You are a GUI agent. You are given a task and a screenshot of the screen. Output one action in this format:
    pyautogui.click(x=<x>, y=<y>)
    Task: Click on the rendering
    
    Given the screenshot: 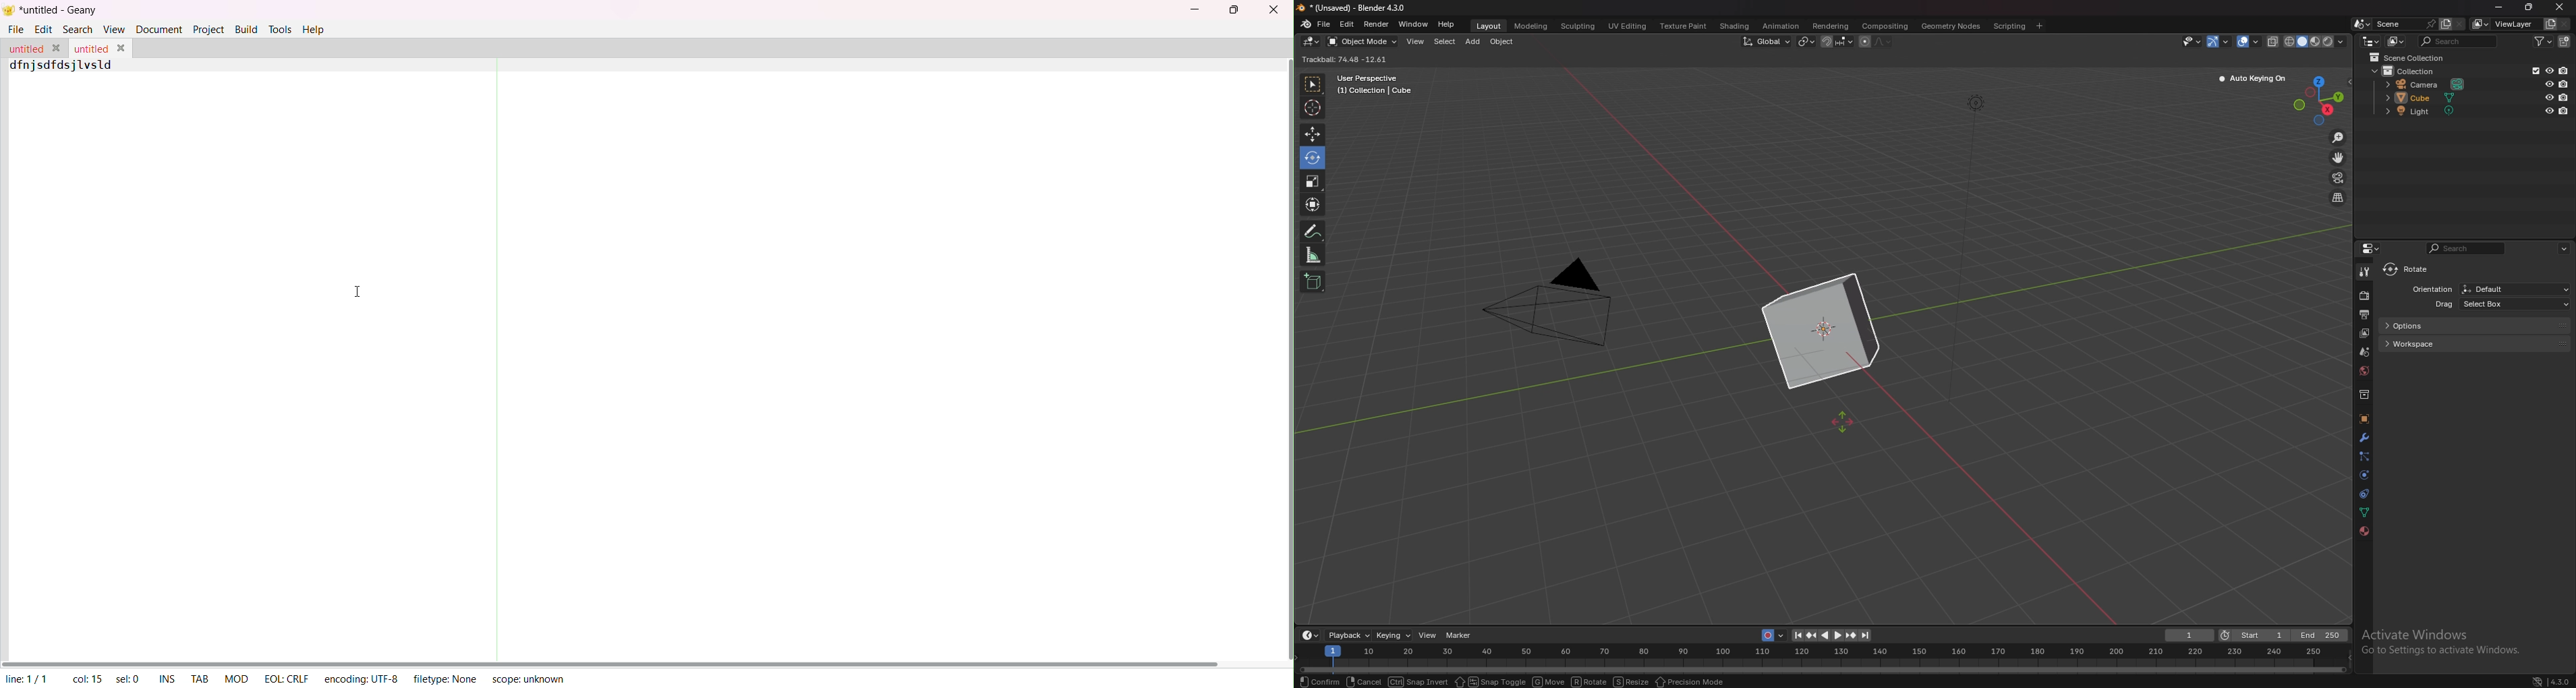 What is the action you would take?
    pyautogui.click(x=1829, y=25)
    